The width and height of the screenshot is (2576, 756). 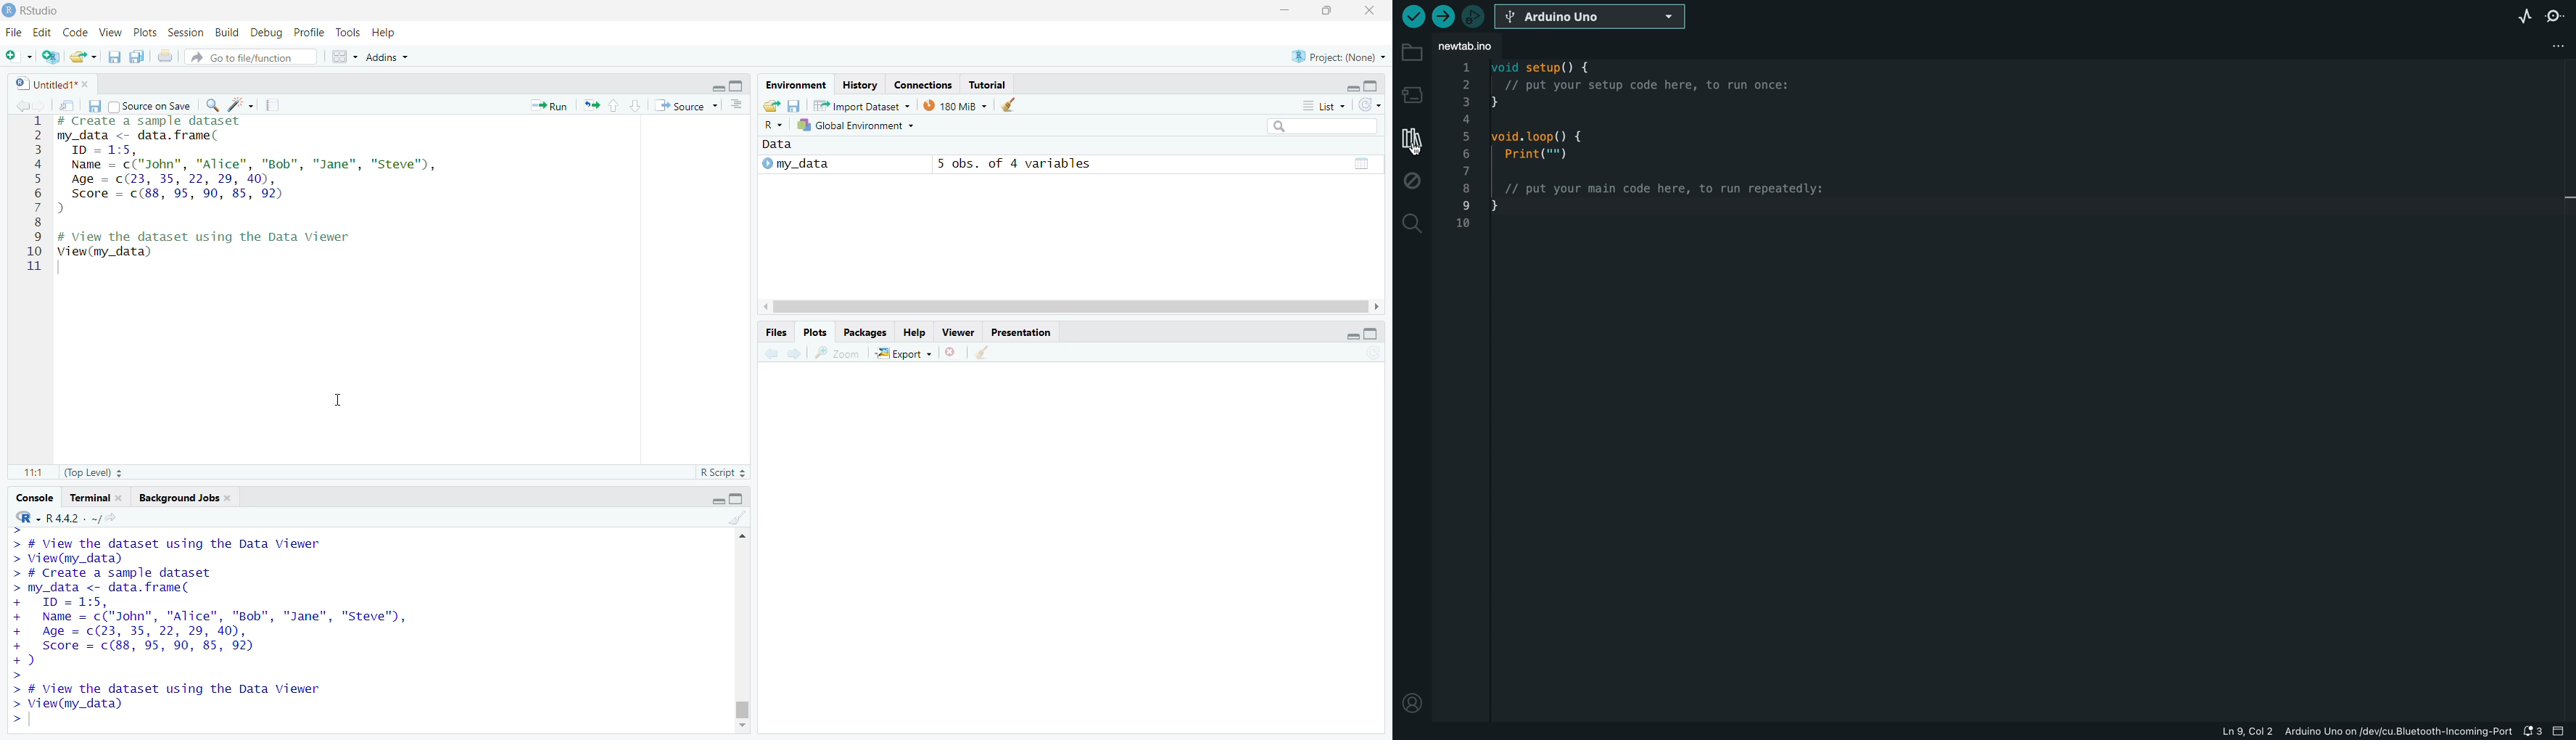 What do you see at coordinates (775, 145) in the screenshot?
I see `Data` at bounding box center [775, 145].